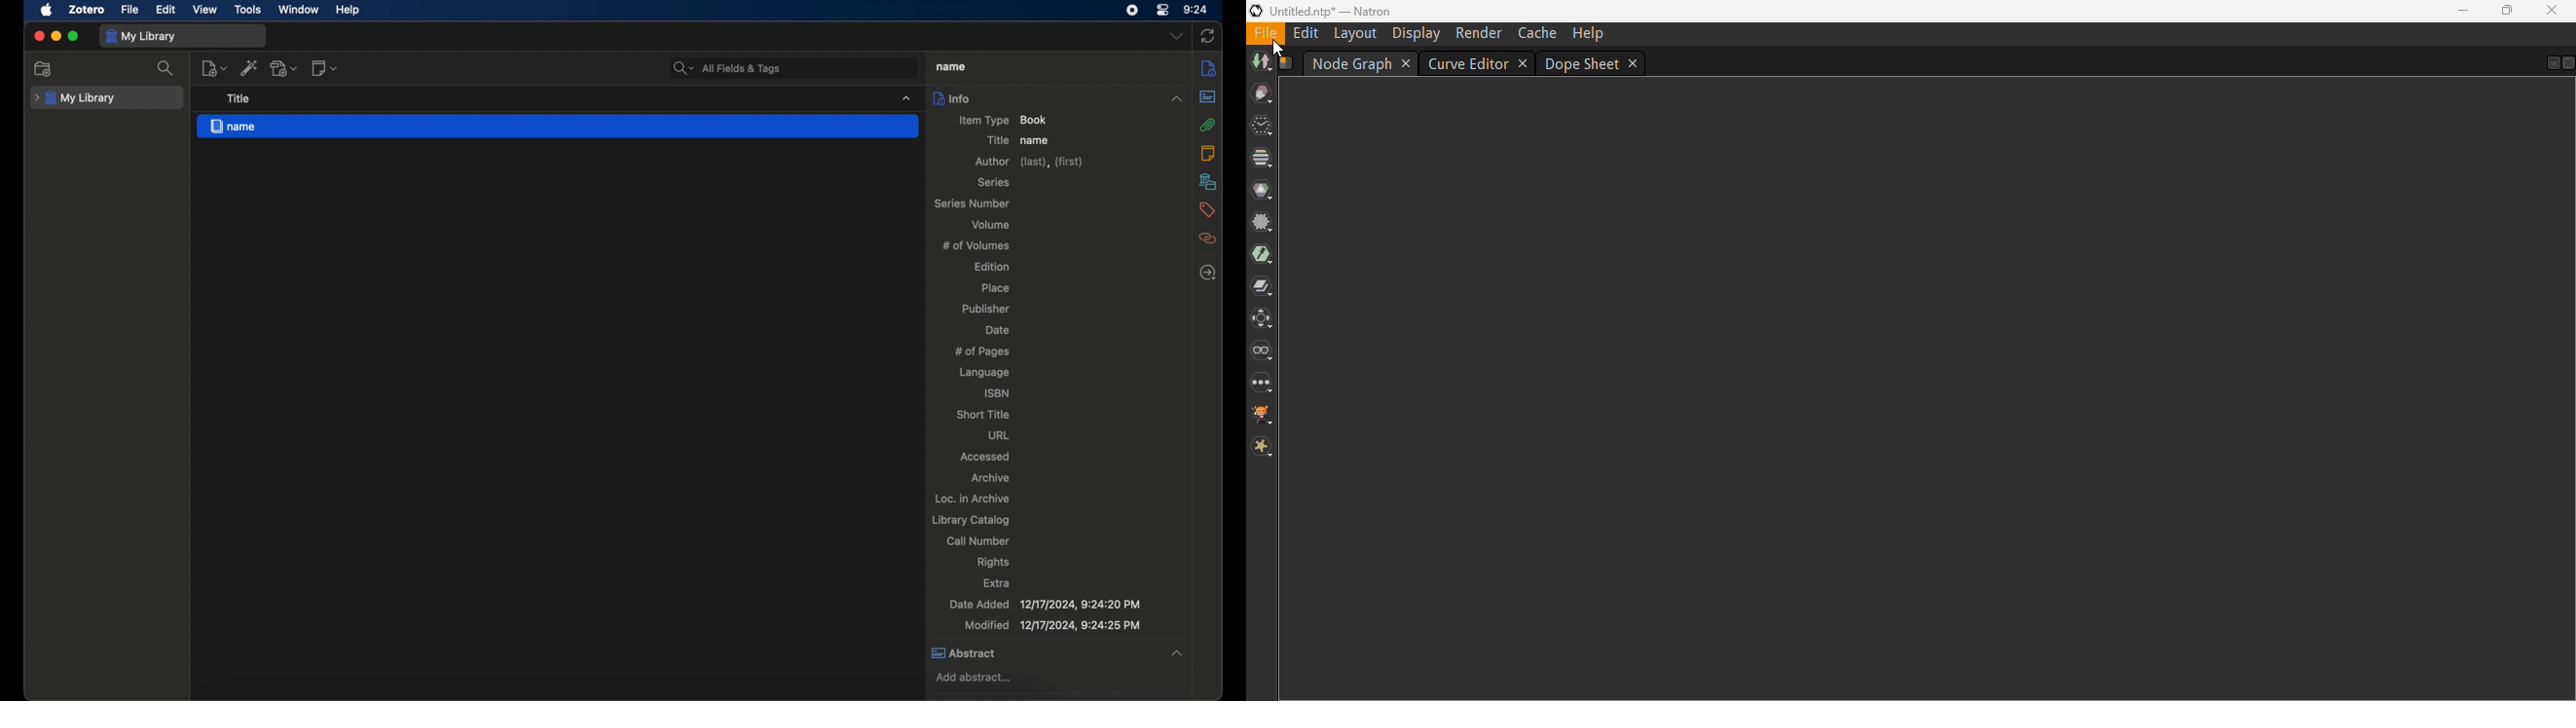  I want to click on new collection, so click(43, 69).